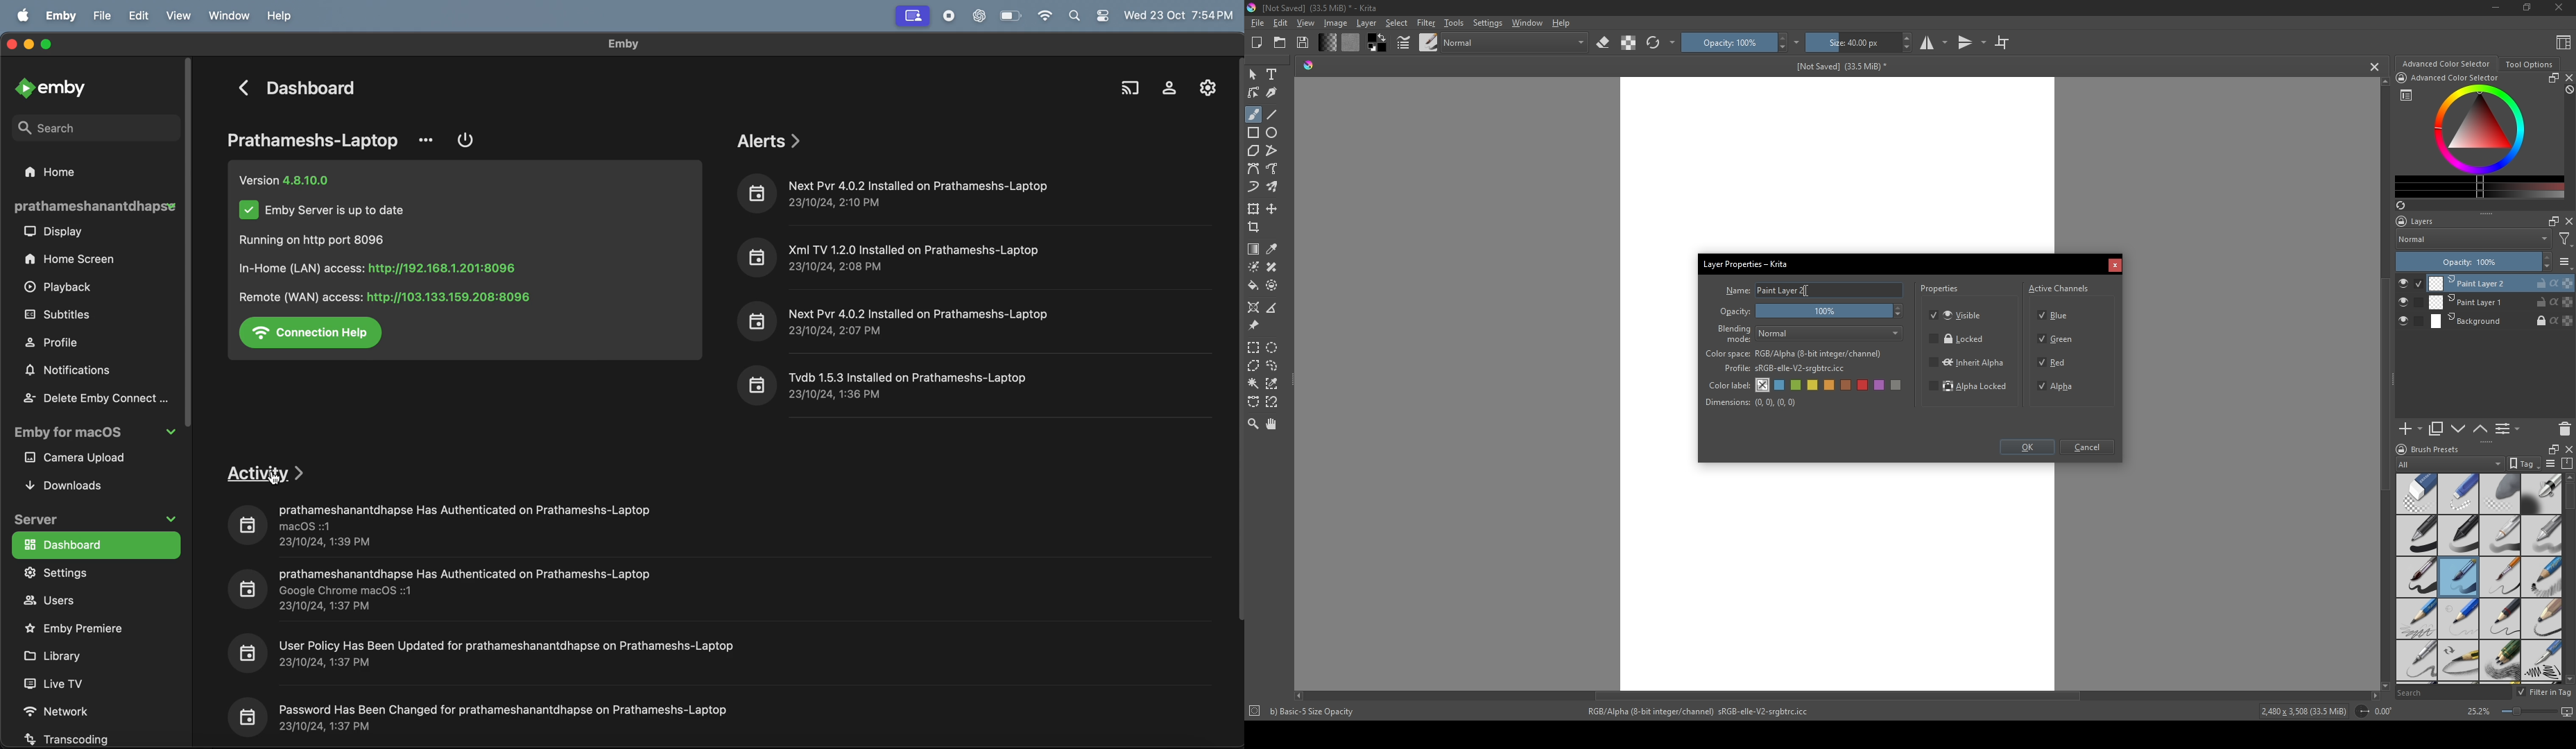 The width and height of the screenshot is (2576, 756). What do you see at coordinates (2565, 261) in the screenshot?
I see `list` at bounding box center [2565, 261].